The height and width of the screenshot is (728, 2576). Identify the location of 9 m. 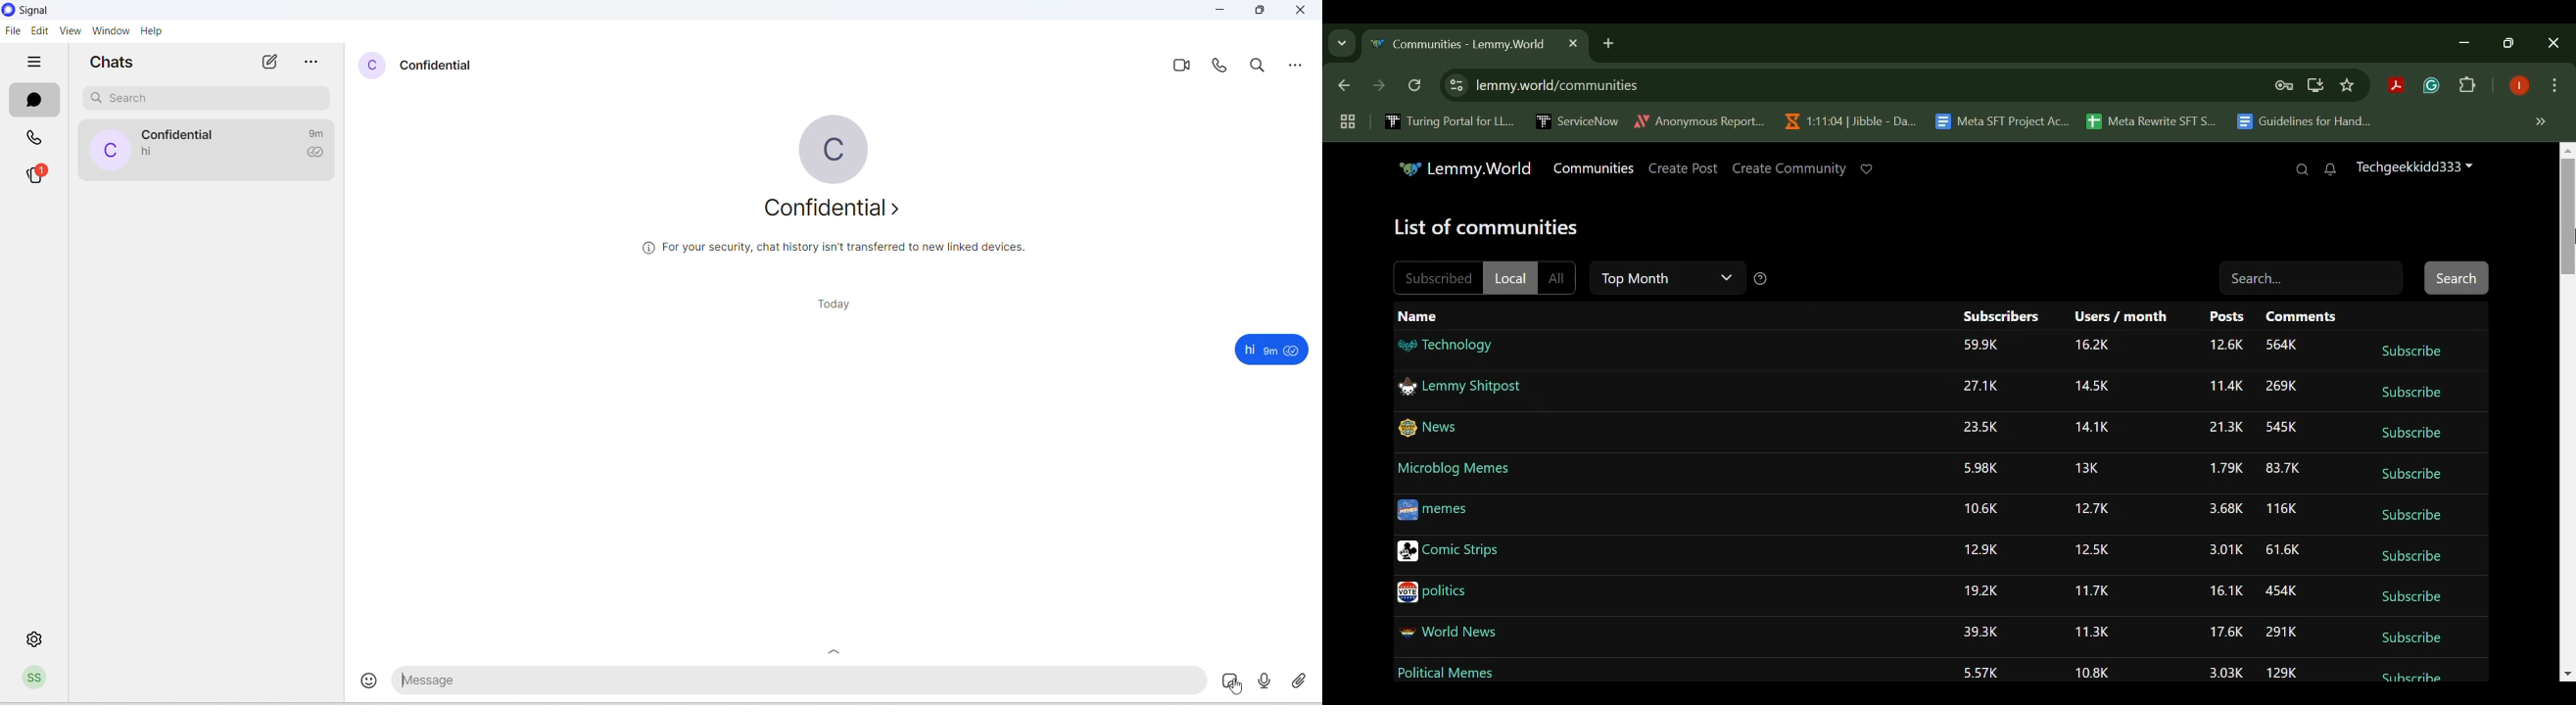
(1271, 351).